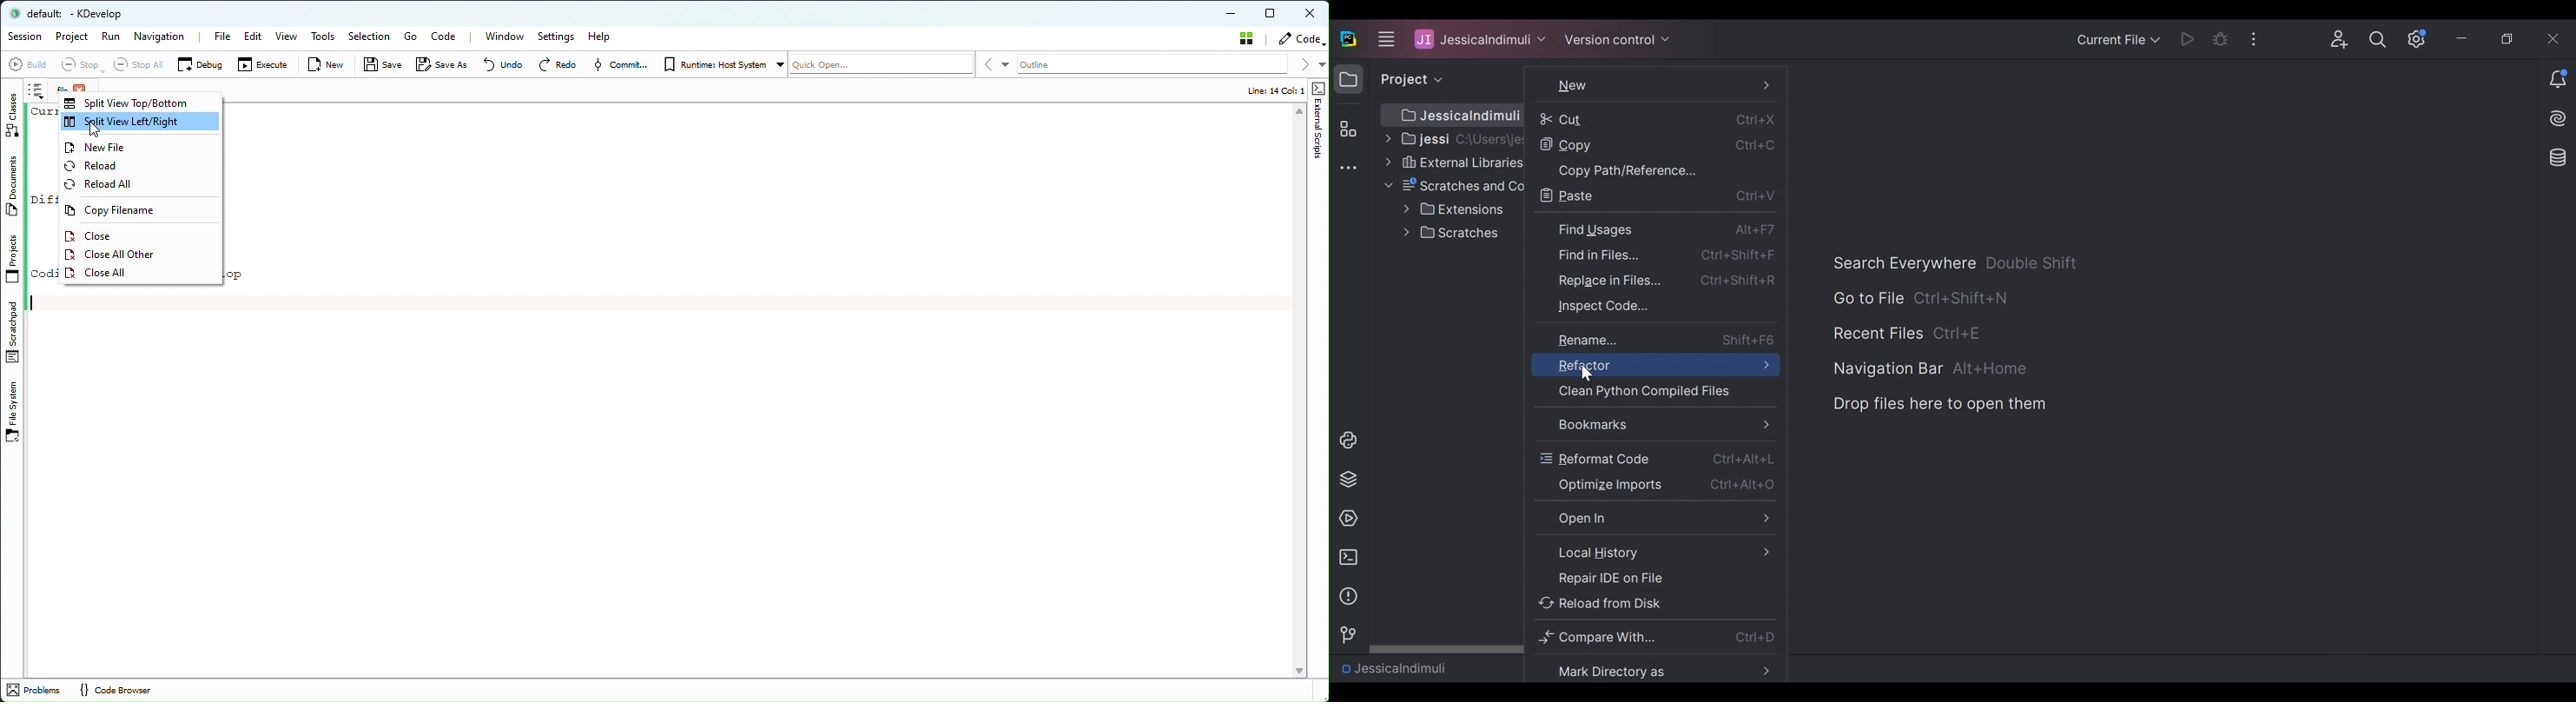  Describe the element at coordinates (1655, 254) in the screenshot. I see `Find in Files` at that location.